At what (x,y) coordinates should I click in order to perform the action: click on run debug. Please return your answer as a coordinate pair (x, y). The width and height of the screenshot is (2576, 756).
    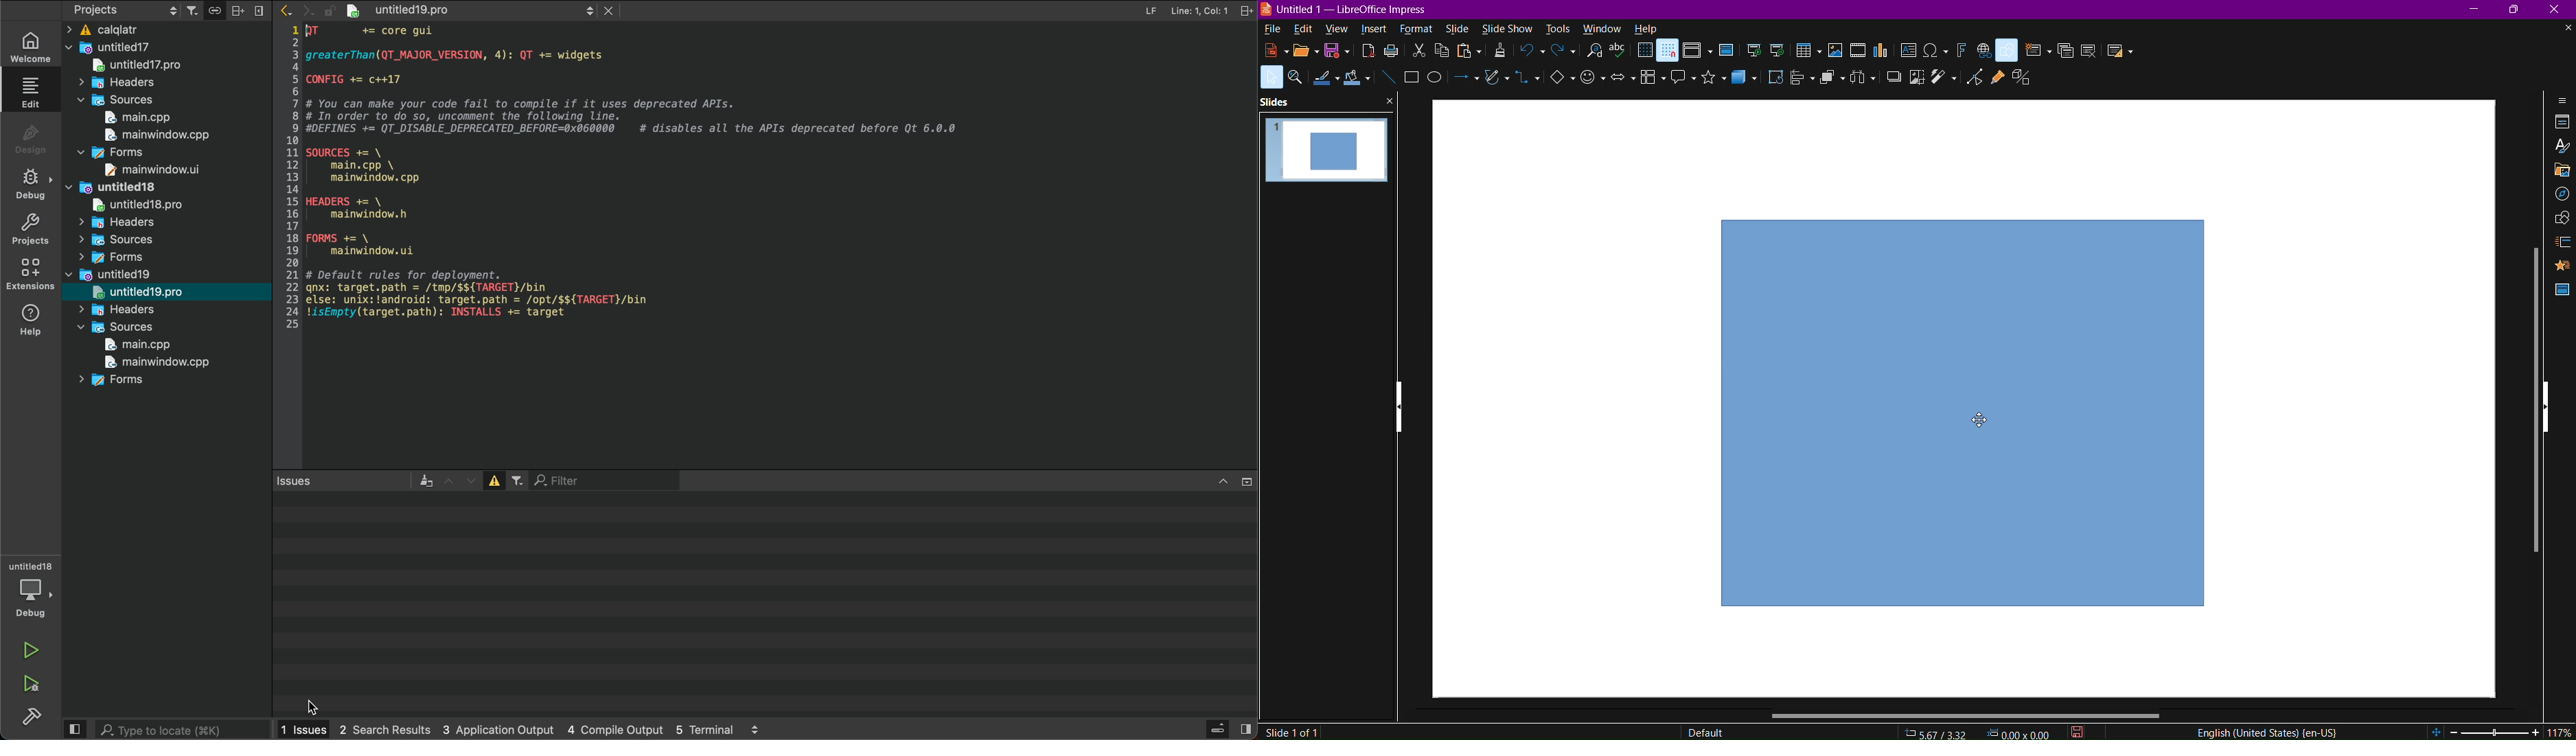
    Looking at the image, I should click on (28, 681).